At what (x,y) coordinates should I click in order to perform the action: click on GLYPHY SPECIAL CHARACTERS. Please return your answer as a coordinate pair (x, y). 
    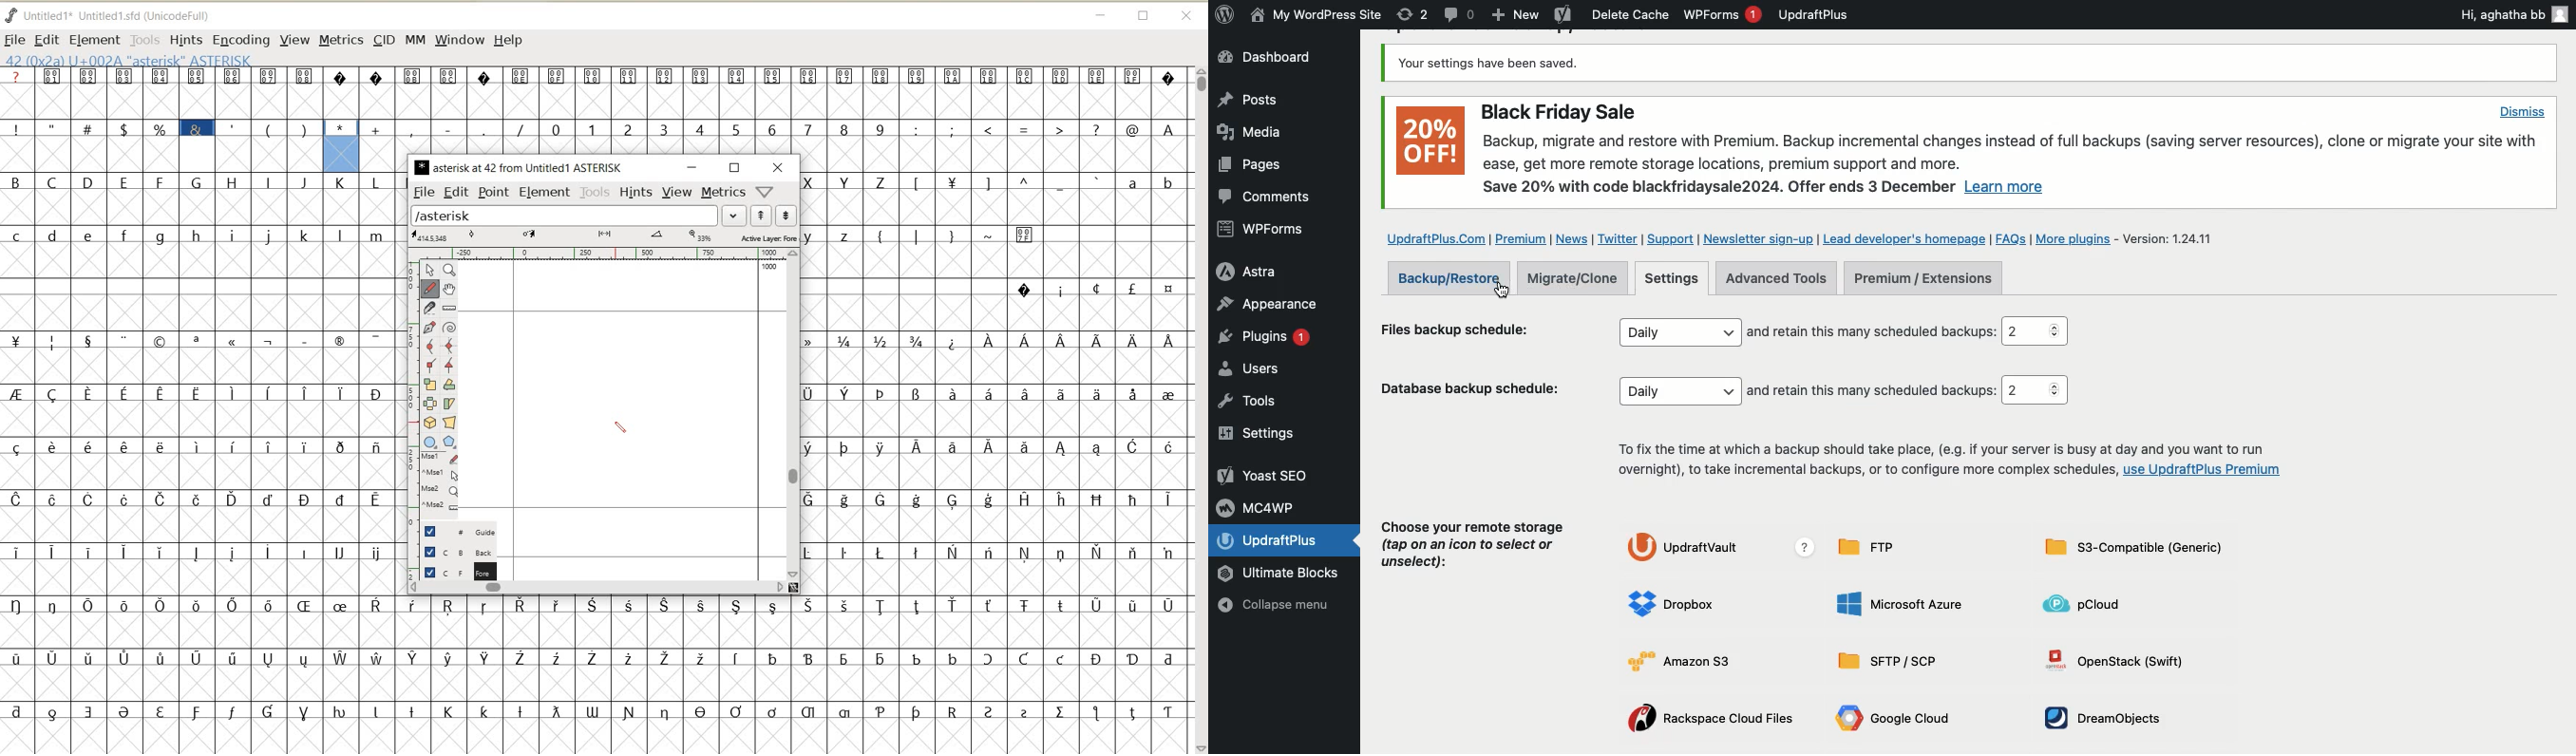
    Looking at the image, I should click on (159, 120).